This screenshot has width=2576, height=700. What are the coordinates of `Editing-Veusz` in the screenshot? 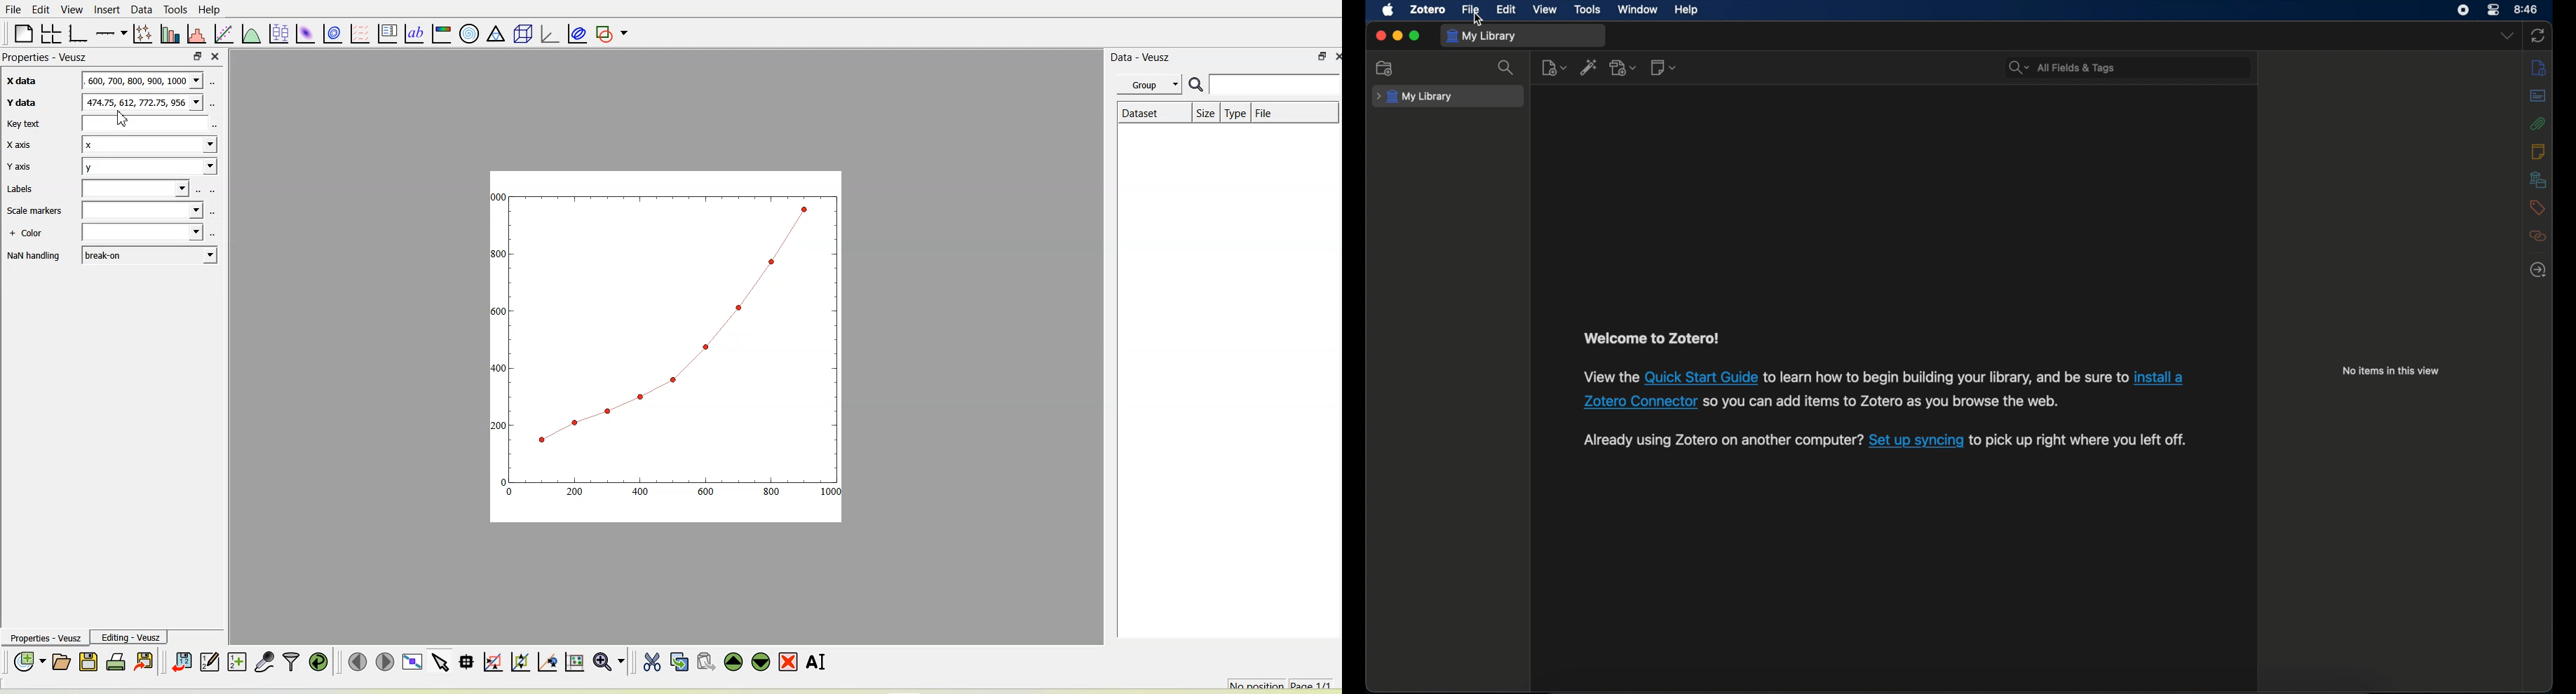 It's located at (129, 637).